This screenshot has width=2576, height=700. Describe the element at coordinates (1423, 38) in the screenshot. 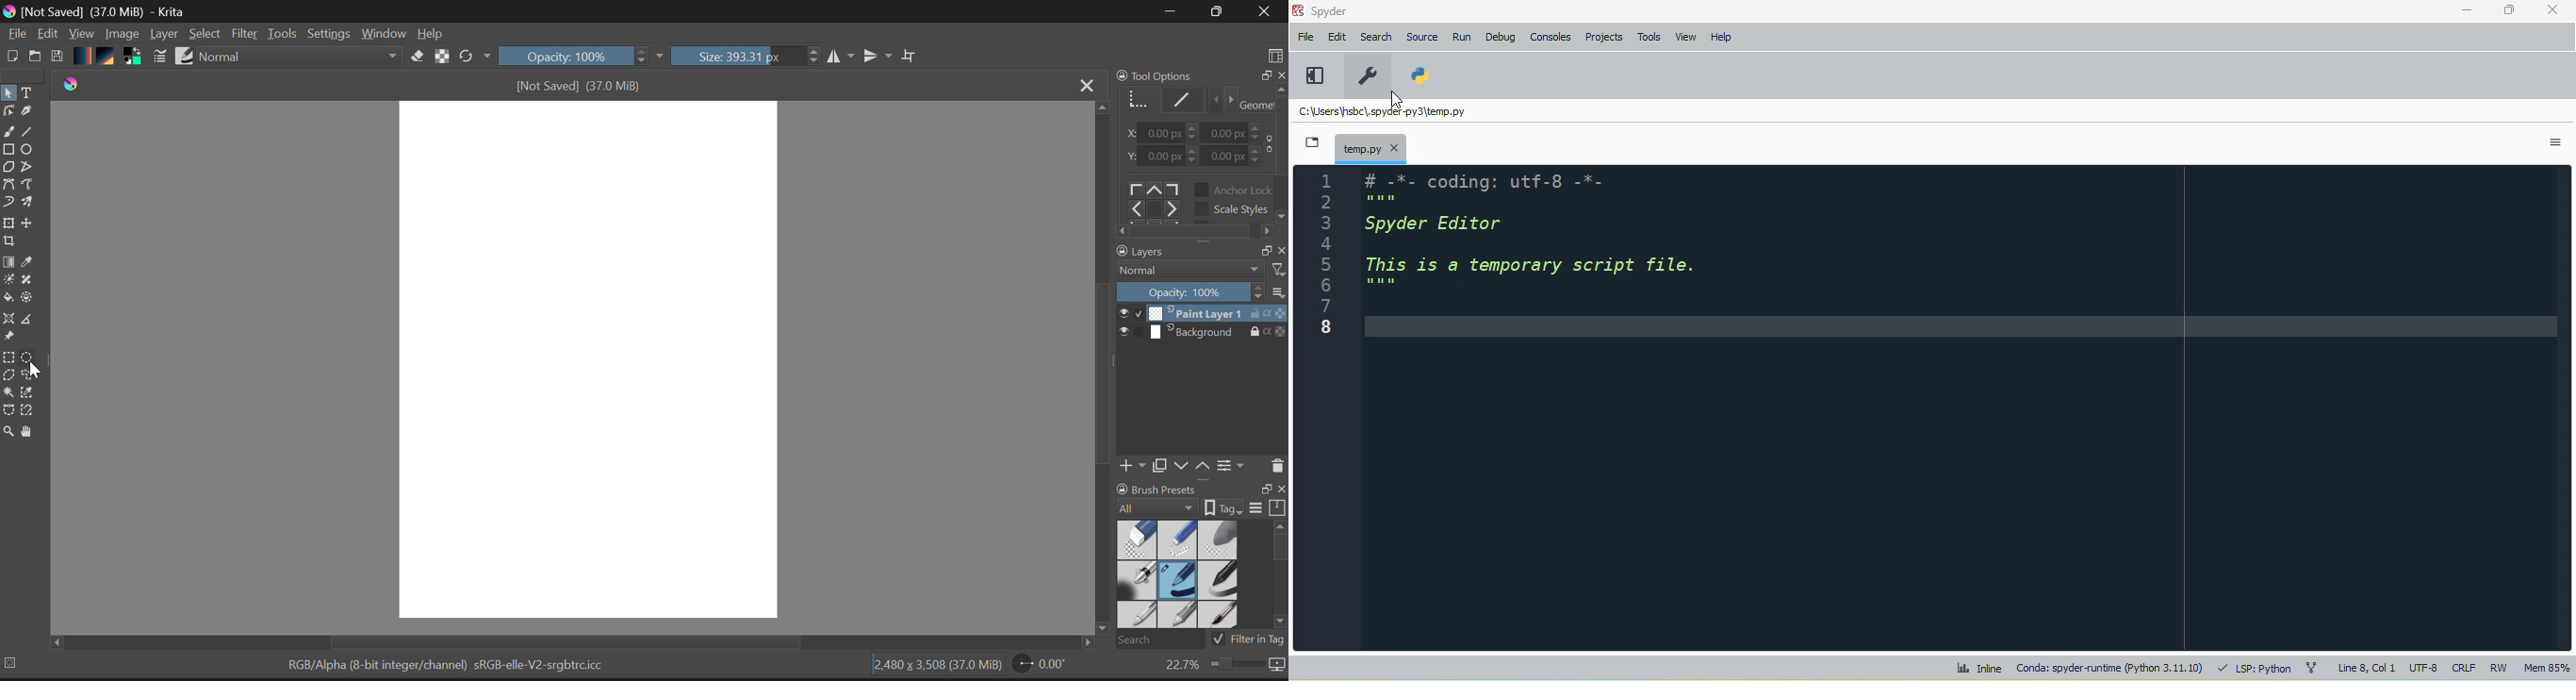

I see `source` at that location.